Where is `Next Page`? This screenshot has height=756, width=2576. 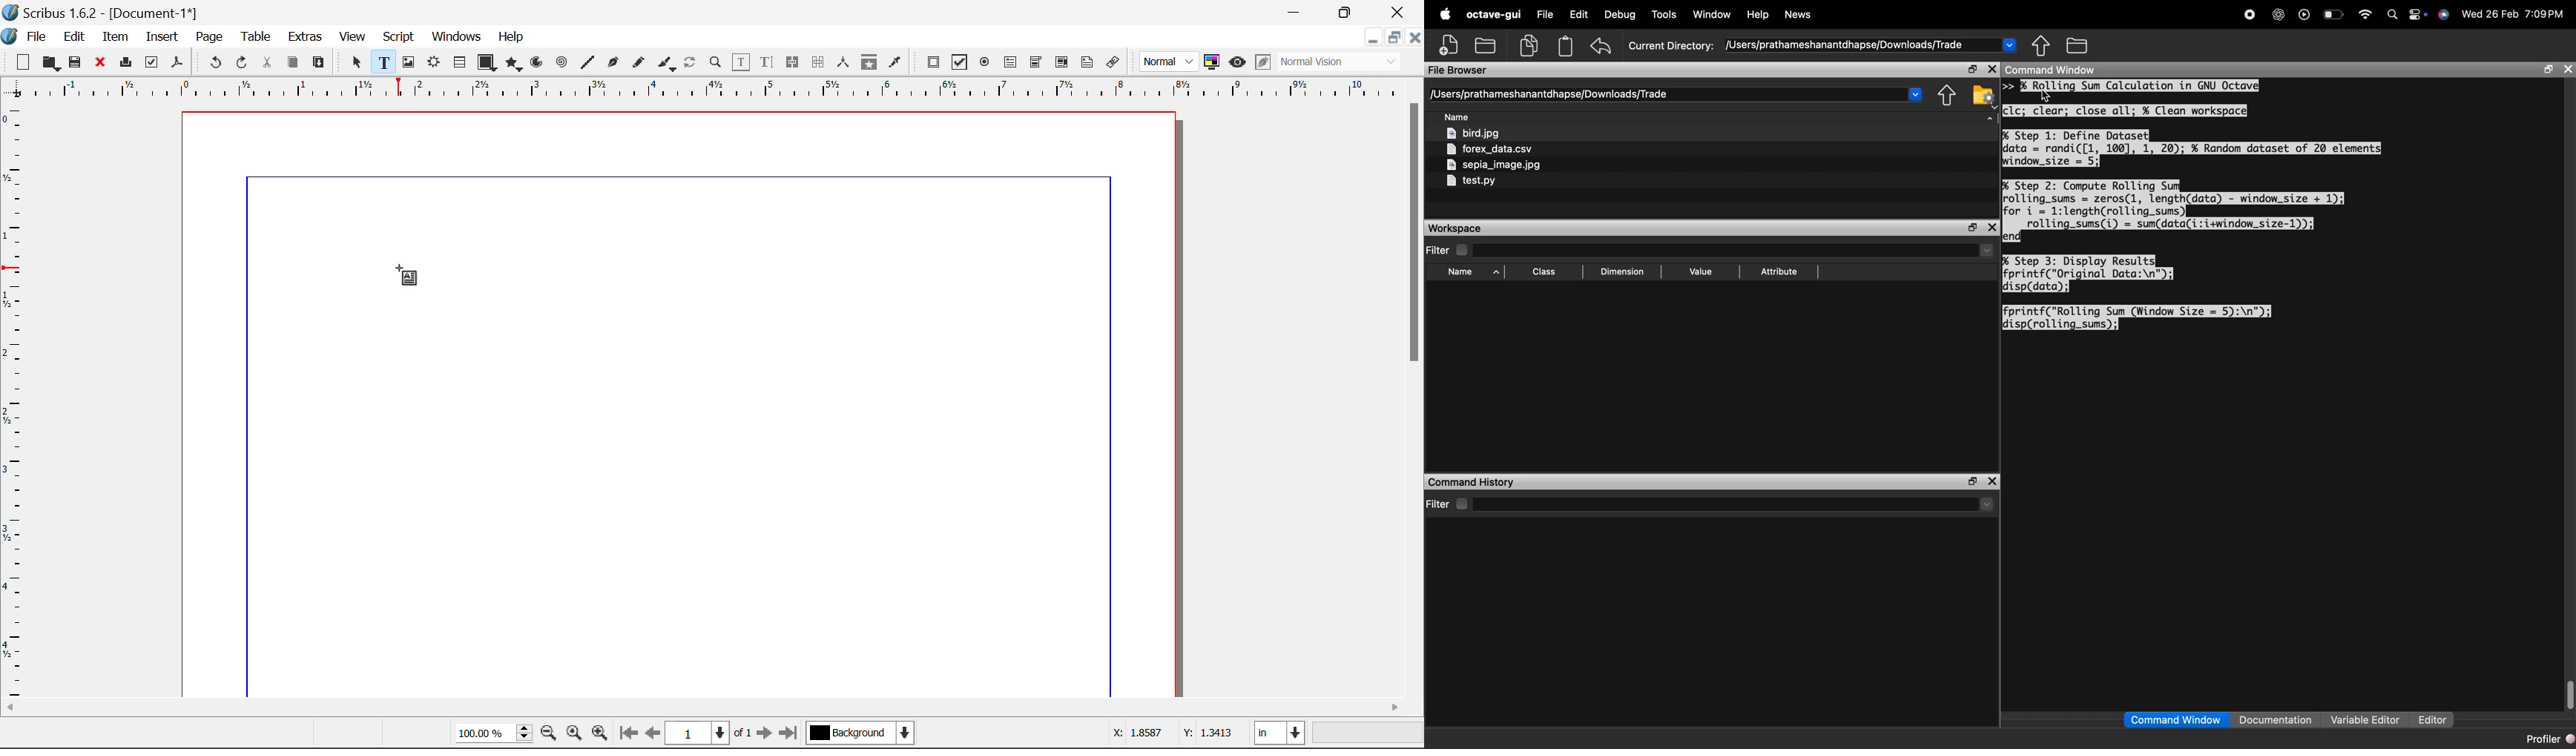 Next Page is located at coordinates (767, 736).